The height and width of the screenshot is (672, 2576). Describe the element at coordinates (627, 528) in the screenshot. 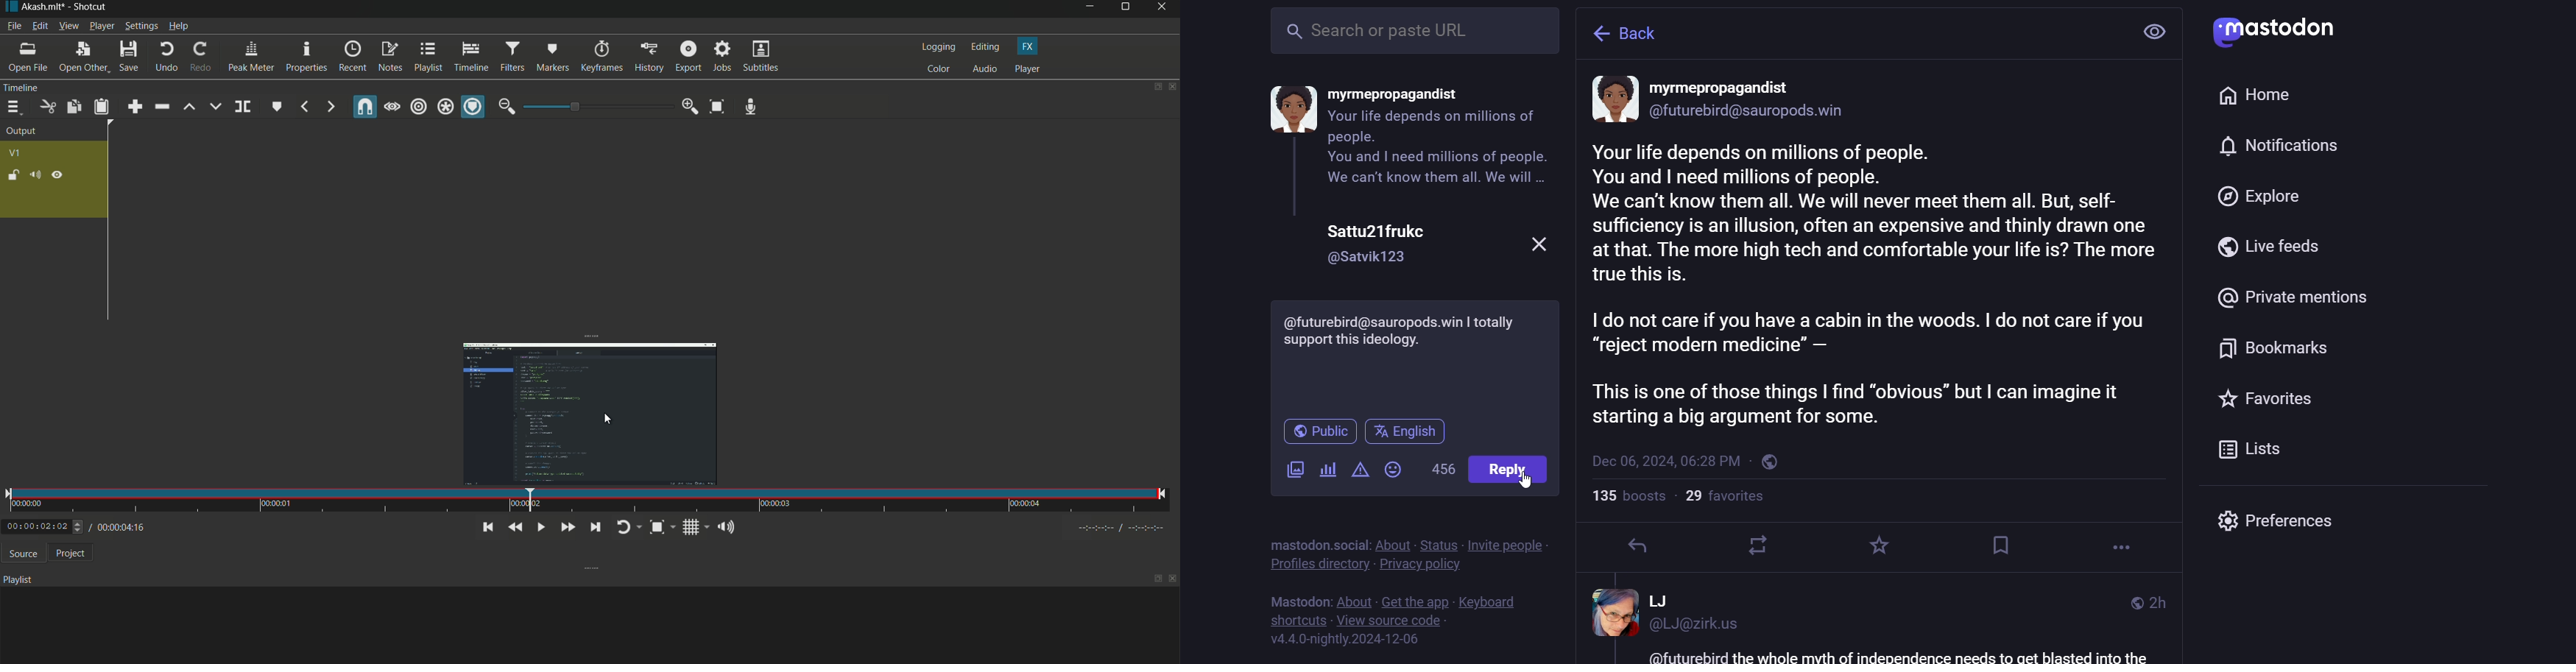

I see `toggle player looping` at that location.